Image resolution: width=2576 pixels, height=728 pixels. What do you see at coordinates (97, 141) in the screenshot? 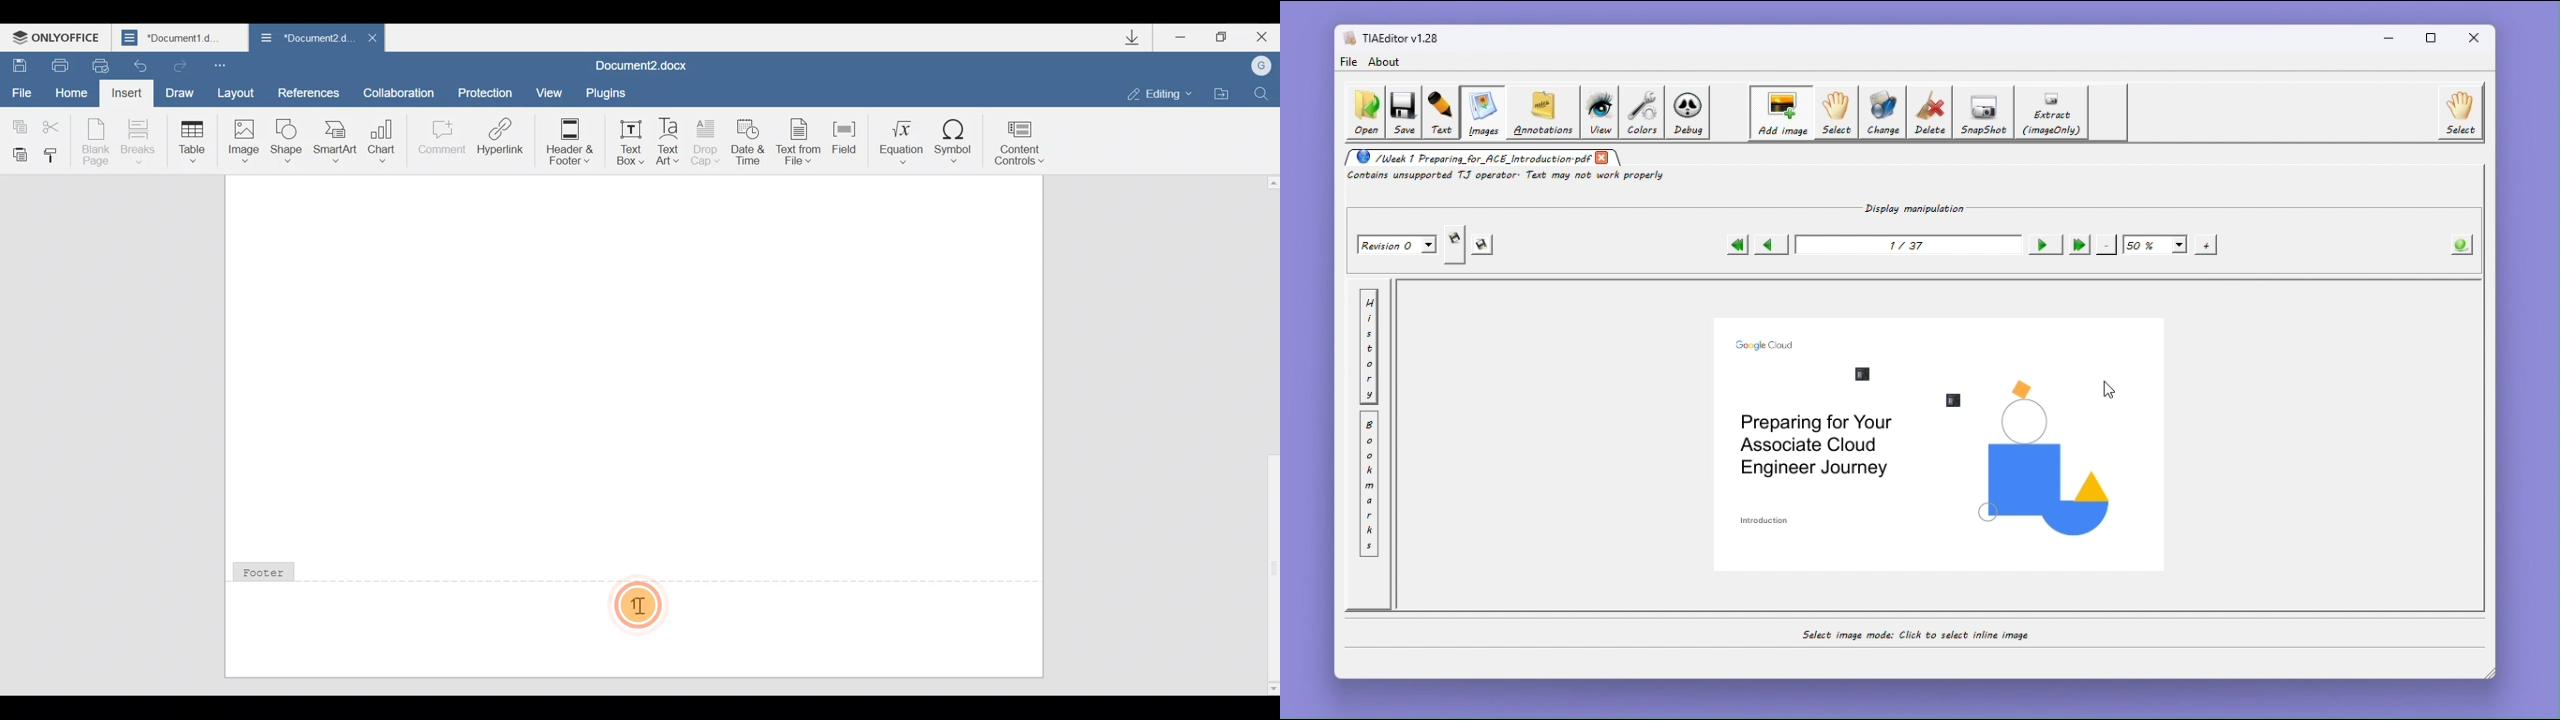
I see `Blank page` at bounding box center [97, 141].